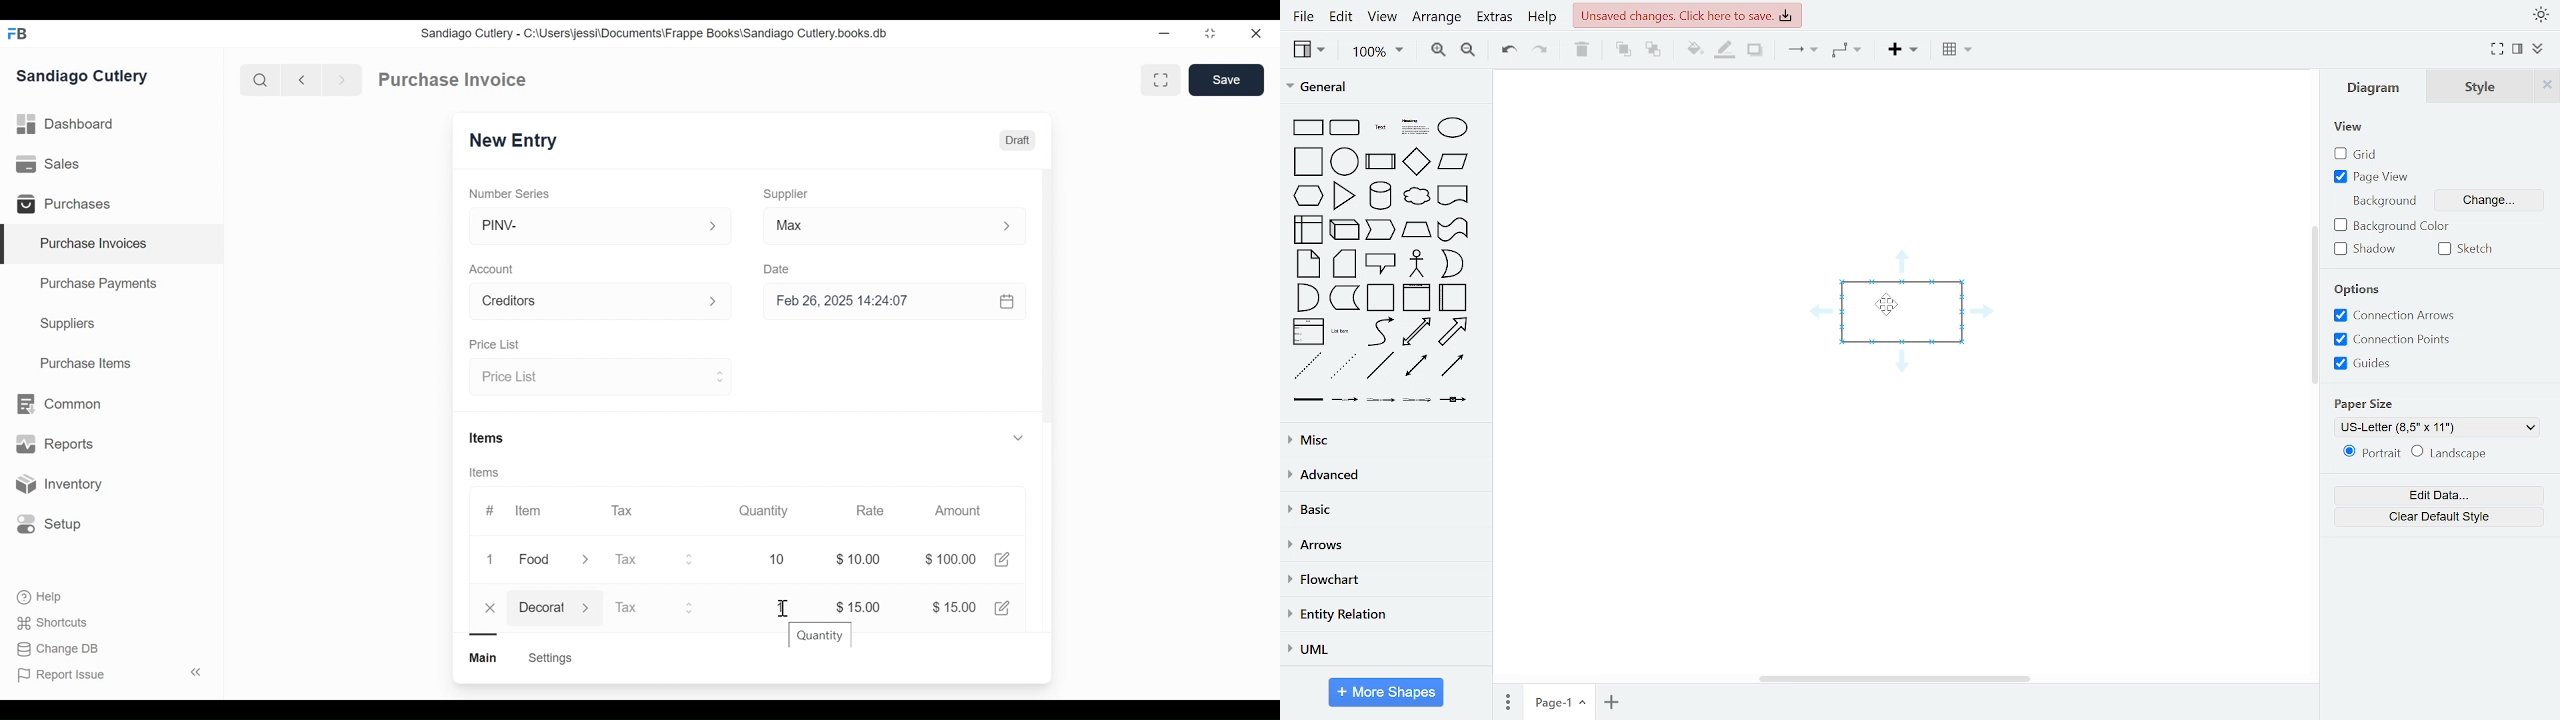 This screenshot has width=2576, height=728. What do you see at coordinates (86, 365) in the screenshot?
I see `Purchase Items` at bounding box center [86, 365].